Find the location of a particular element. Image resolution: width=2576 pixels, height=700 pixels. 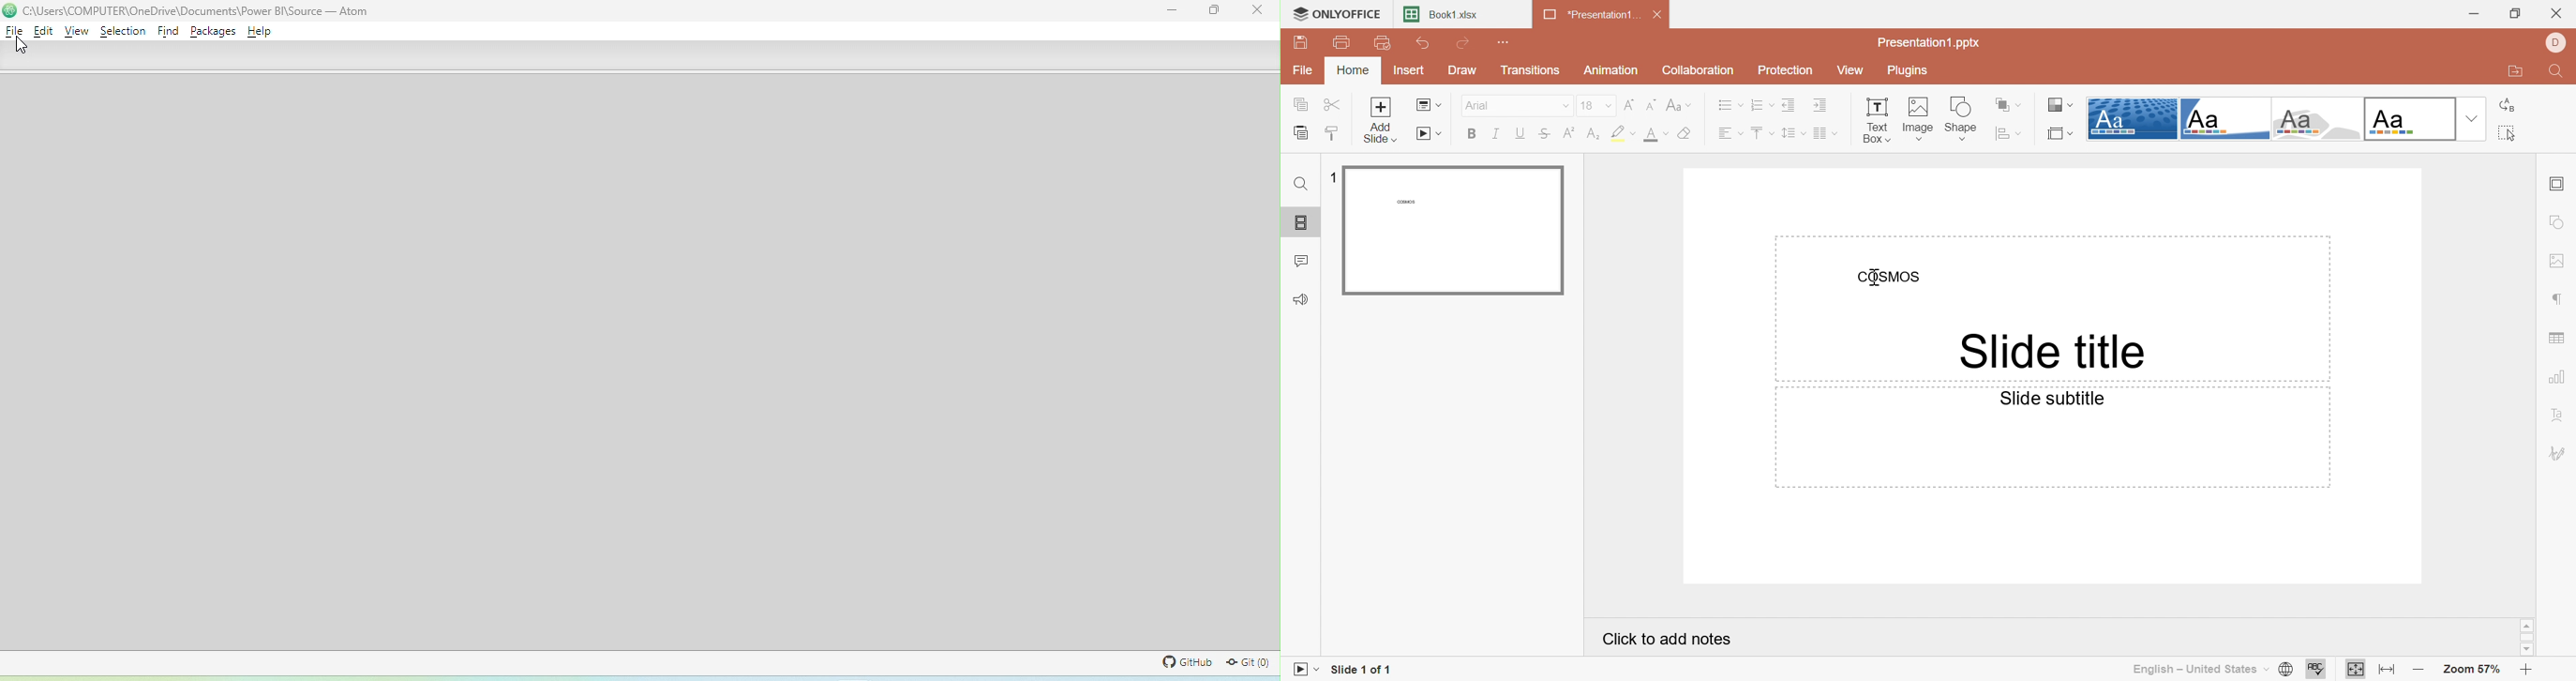

Select color theme is located at coordinates (2059, 106).